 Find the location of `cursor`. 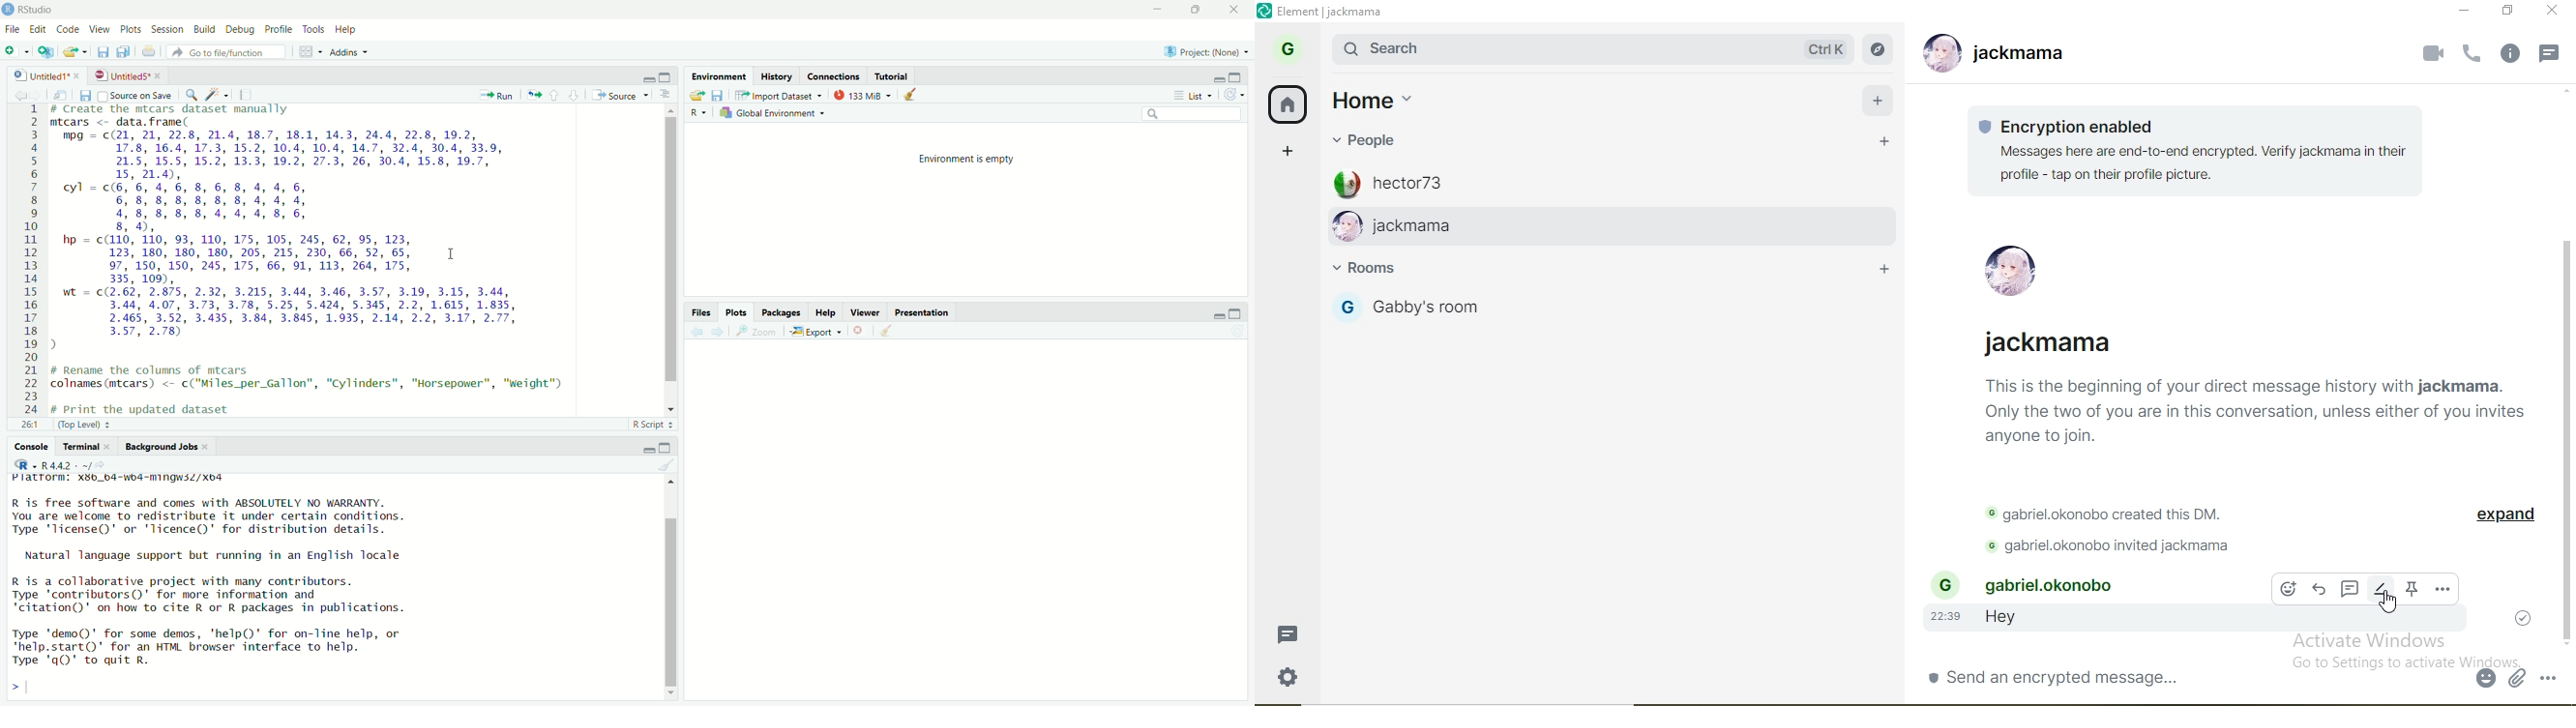

cursor is located at coordinates (2387, 602).